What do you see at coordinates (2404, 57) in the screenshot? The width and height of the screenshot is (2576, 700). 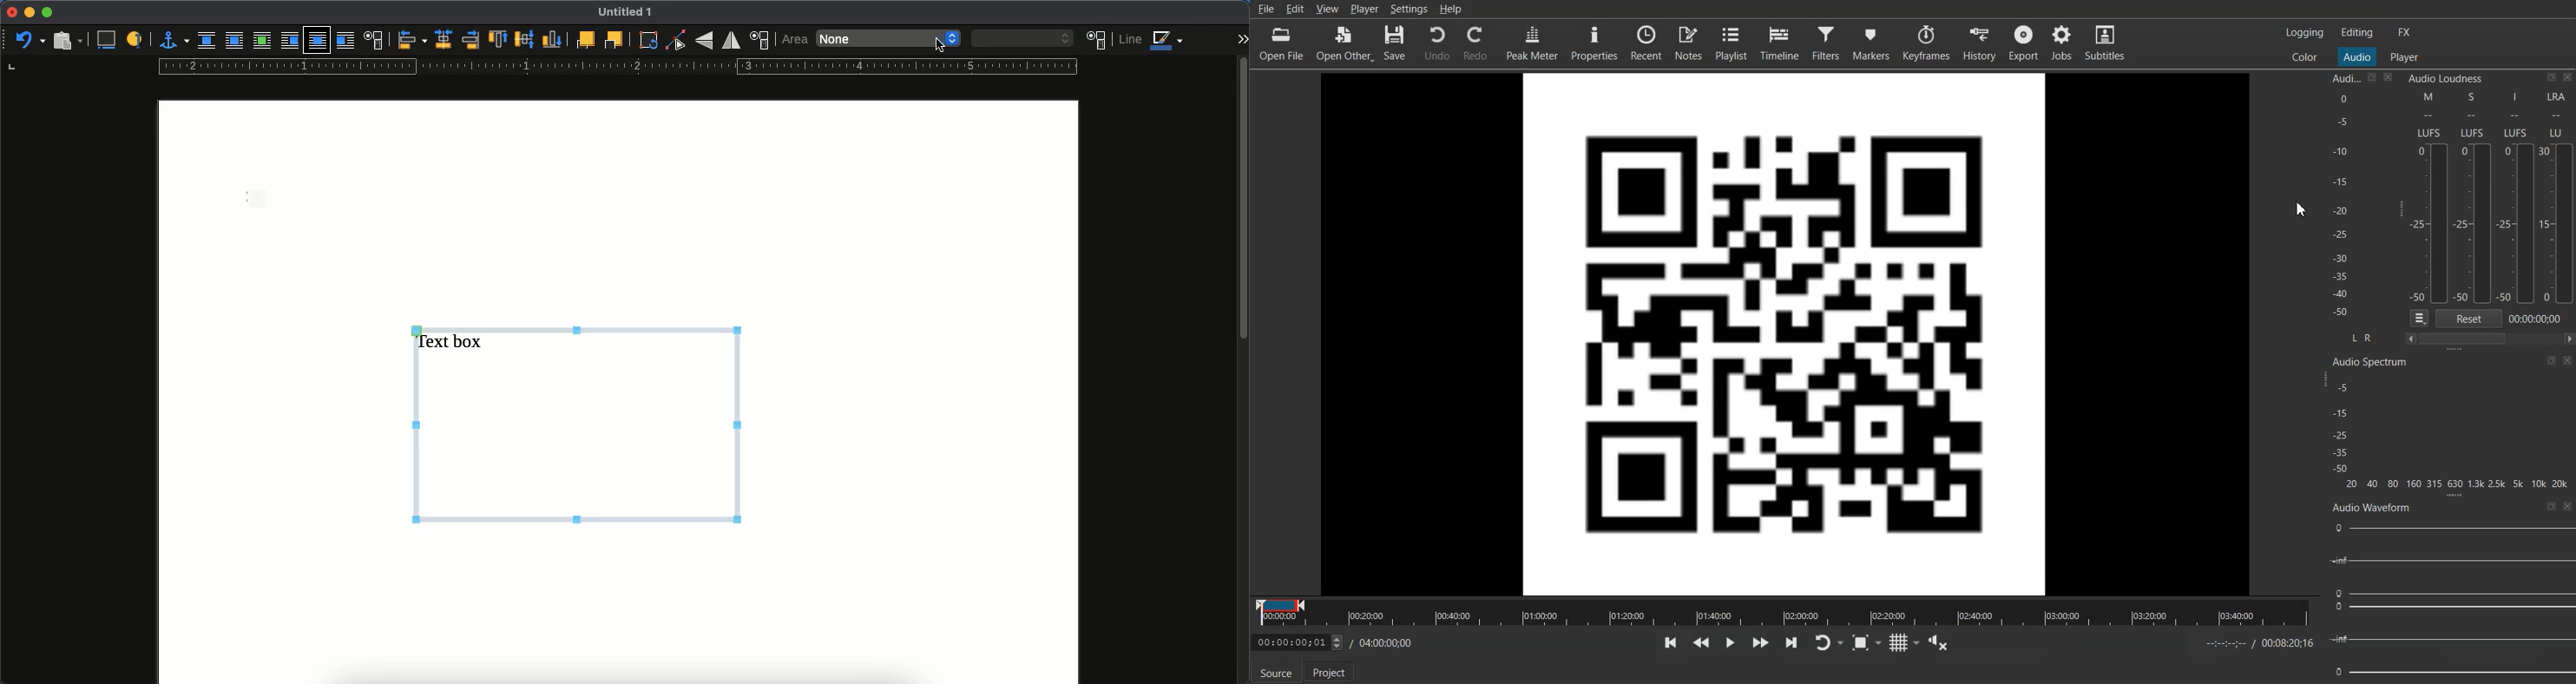 I see `Switch to the Player one layout` at bounding box center [2404, 57].